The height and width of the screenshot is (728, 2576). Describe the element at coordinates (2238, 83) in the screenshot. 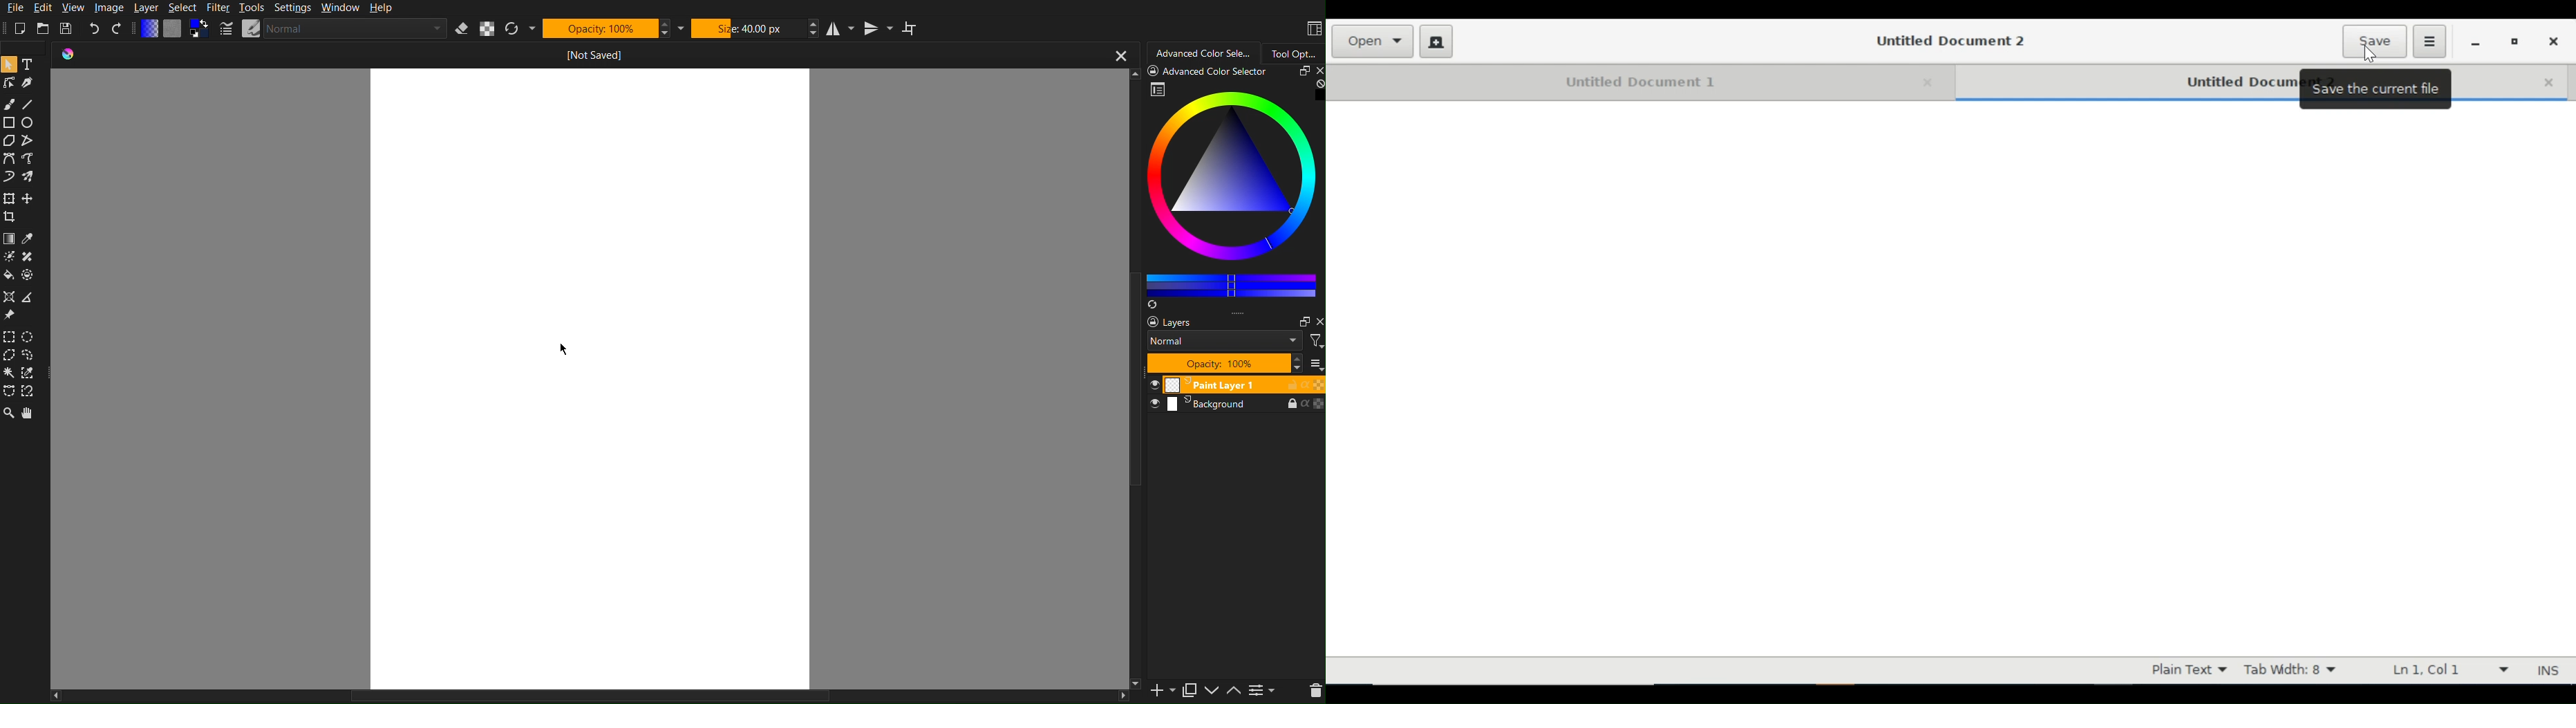

I see `untitled docum` at that location.